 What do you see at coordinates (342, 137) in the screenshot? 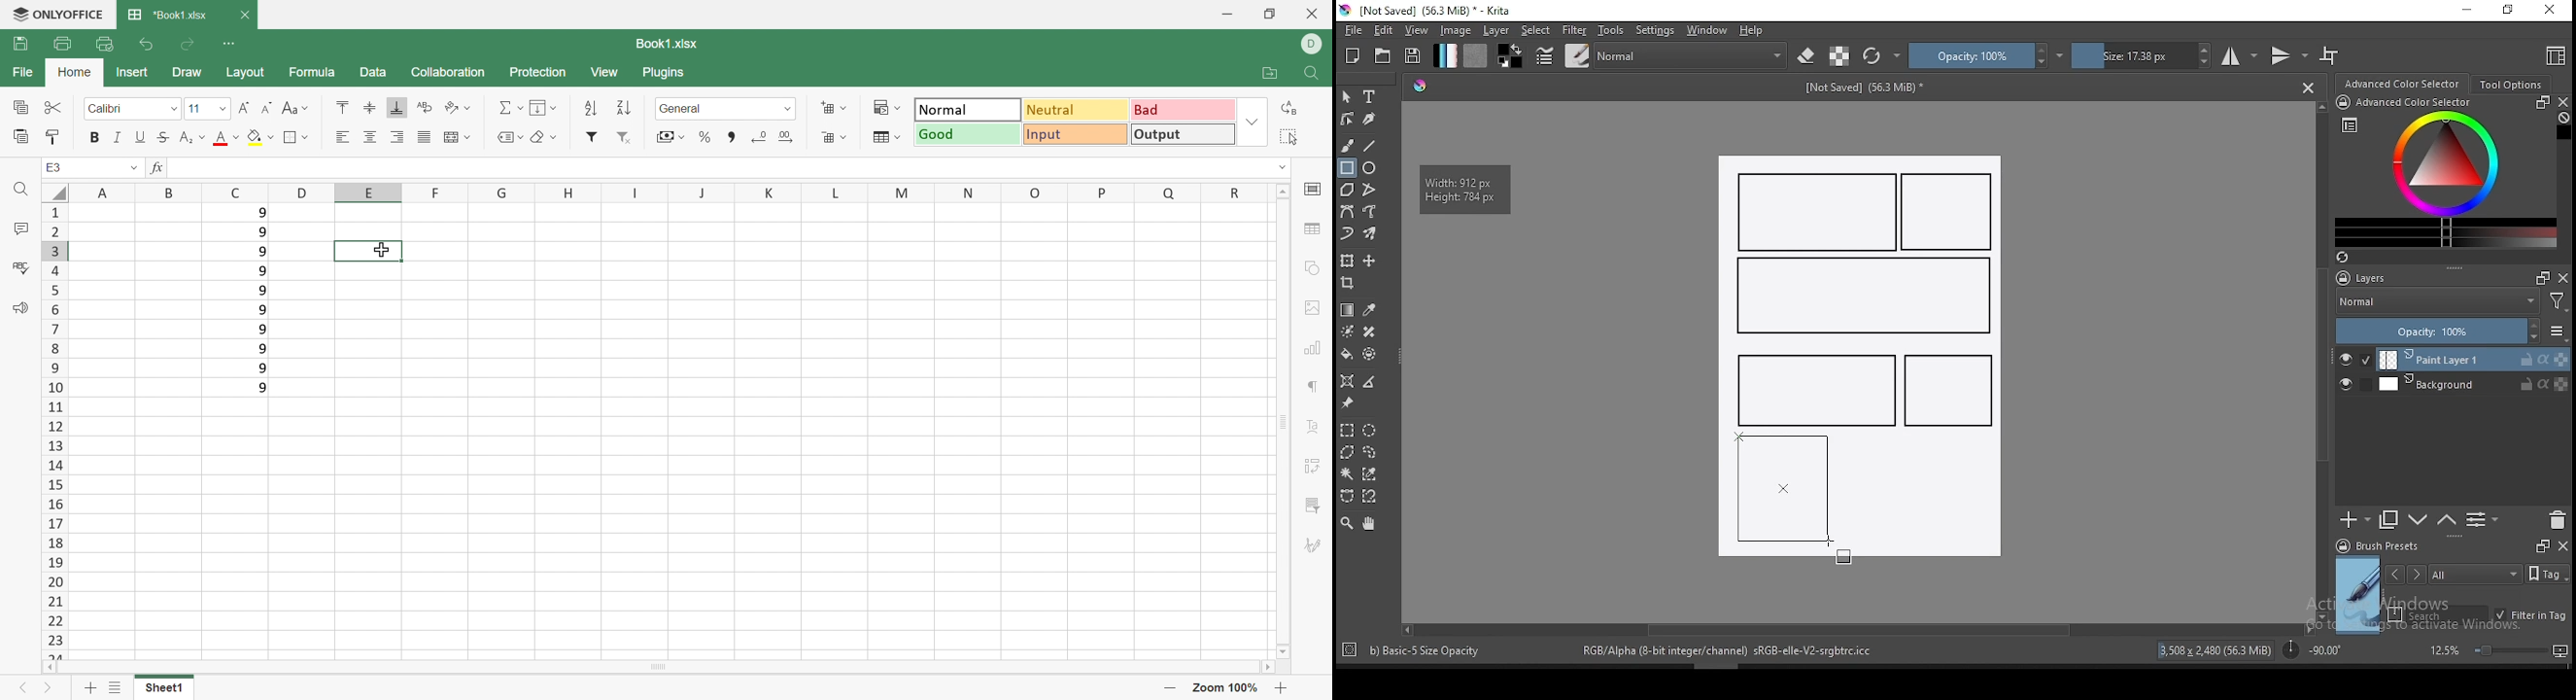
I see `Align Left` at bounding box center [342, 137].